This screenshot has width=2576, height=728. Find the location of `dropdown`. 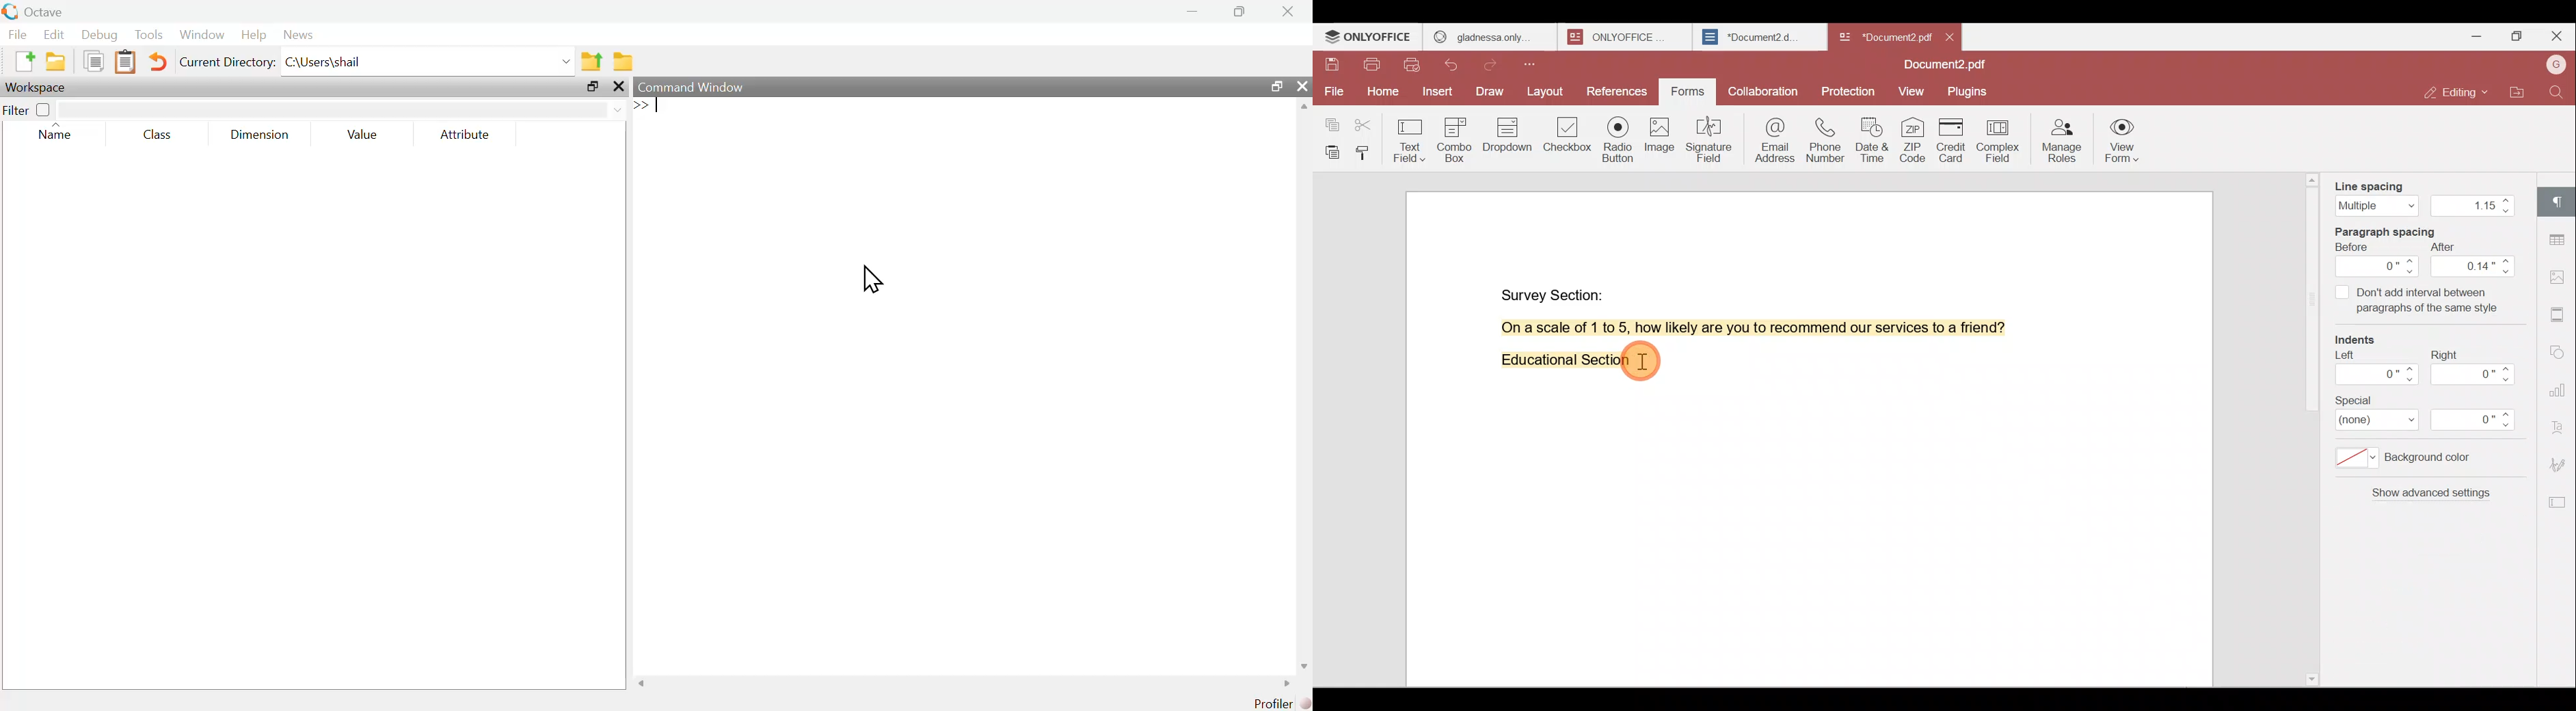

dropdown is located at coordinates (564, 61).